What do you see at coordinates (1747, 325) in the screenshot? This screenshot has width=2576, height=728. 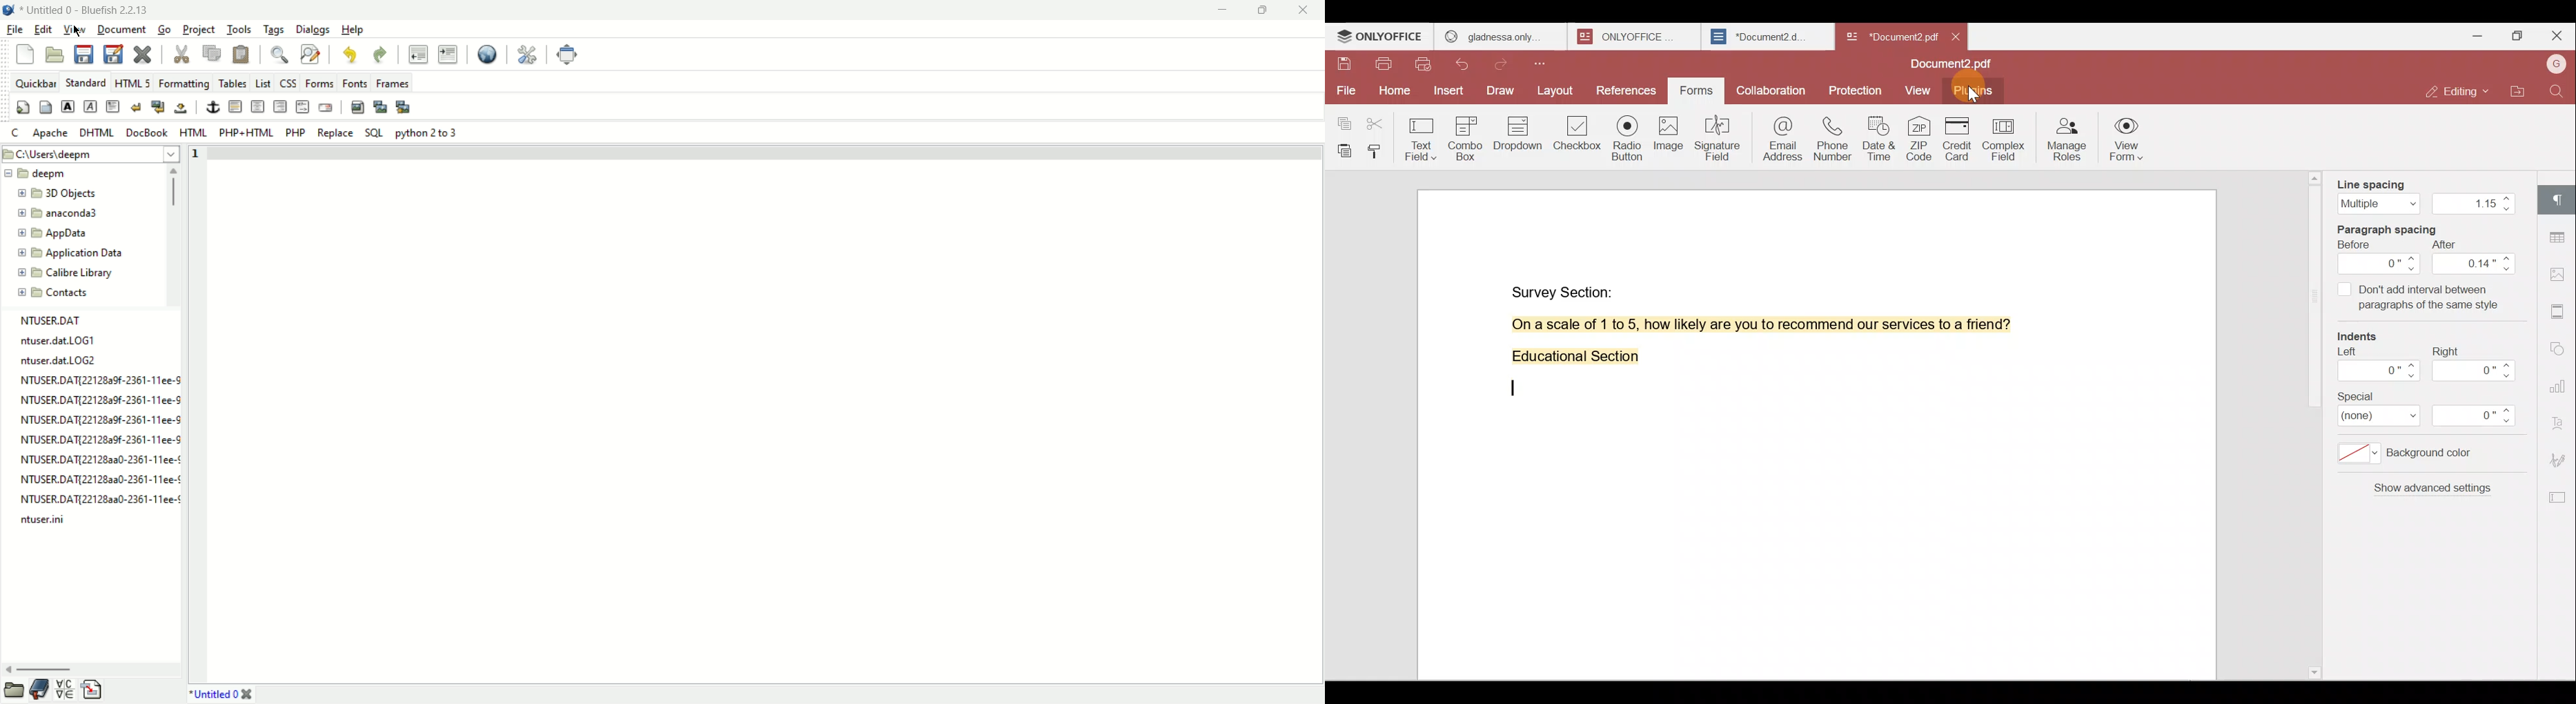 I see `On a scale of 1 to 5, how likely are you to recommend our services to a friend?` at bounding box center [1747, 325].